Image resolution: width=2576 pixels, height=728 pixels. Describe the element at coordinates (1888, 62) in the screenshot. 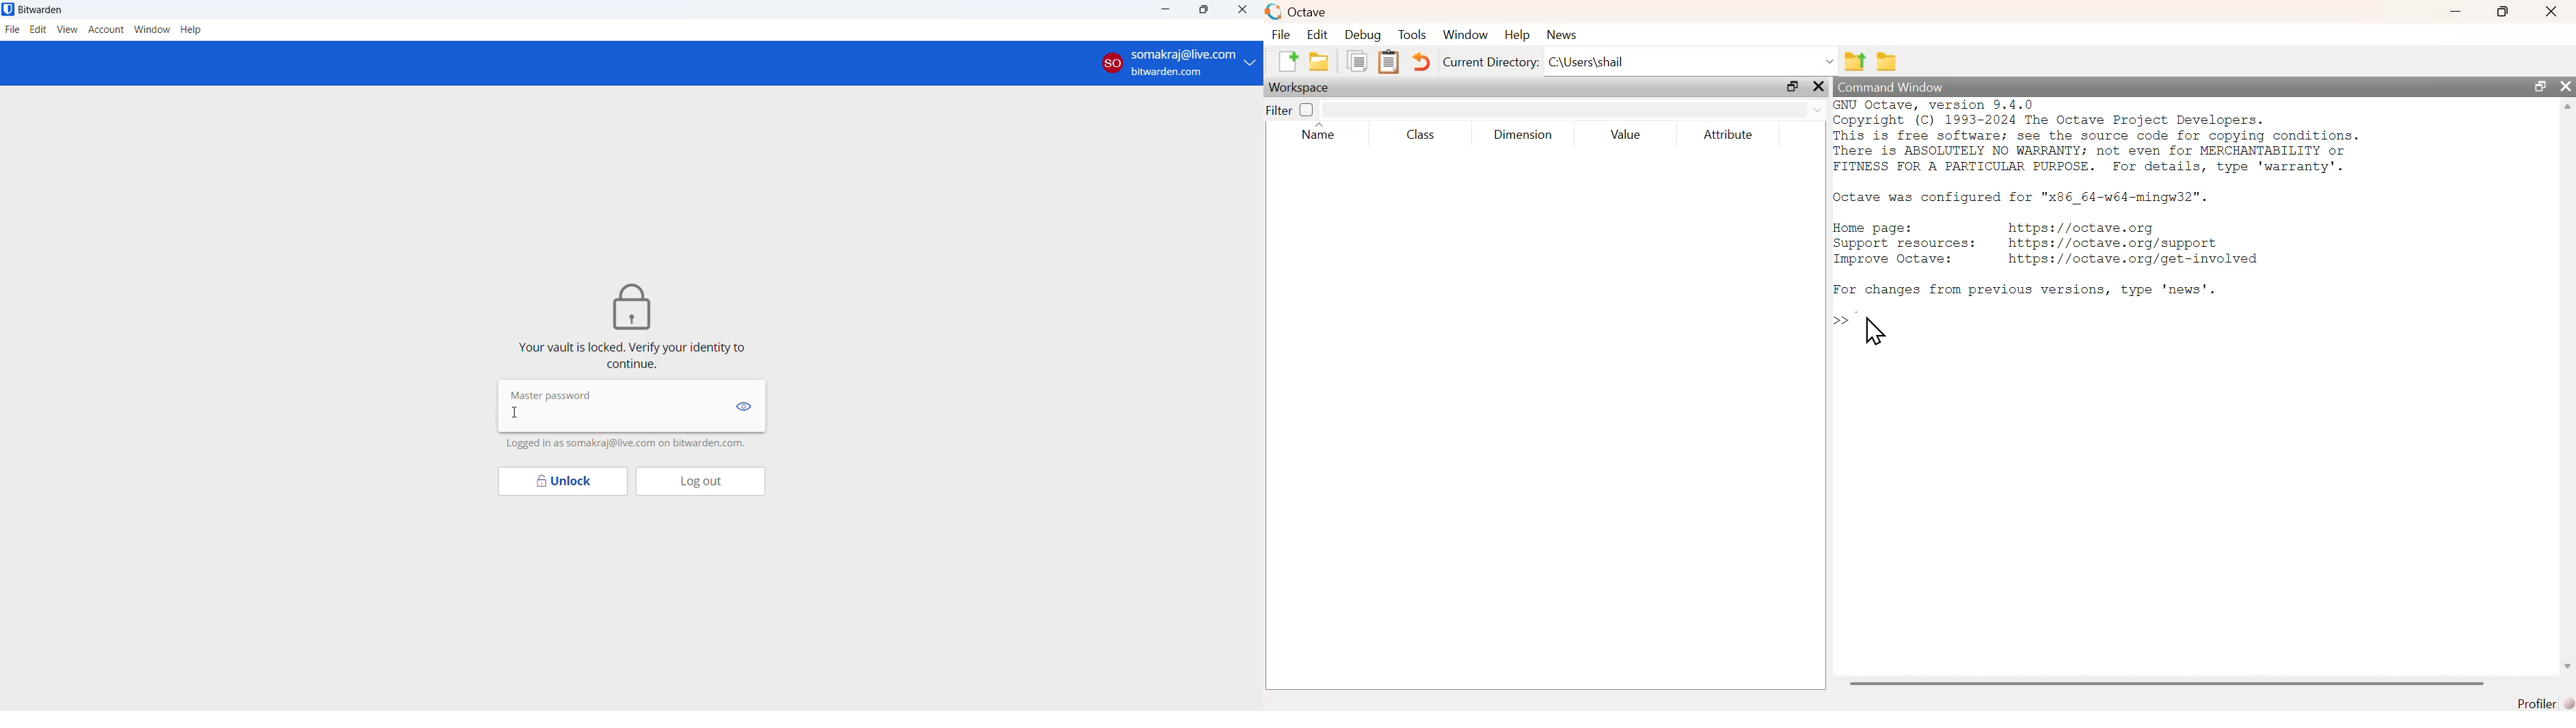

I see `browse directories` at that location.